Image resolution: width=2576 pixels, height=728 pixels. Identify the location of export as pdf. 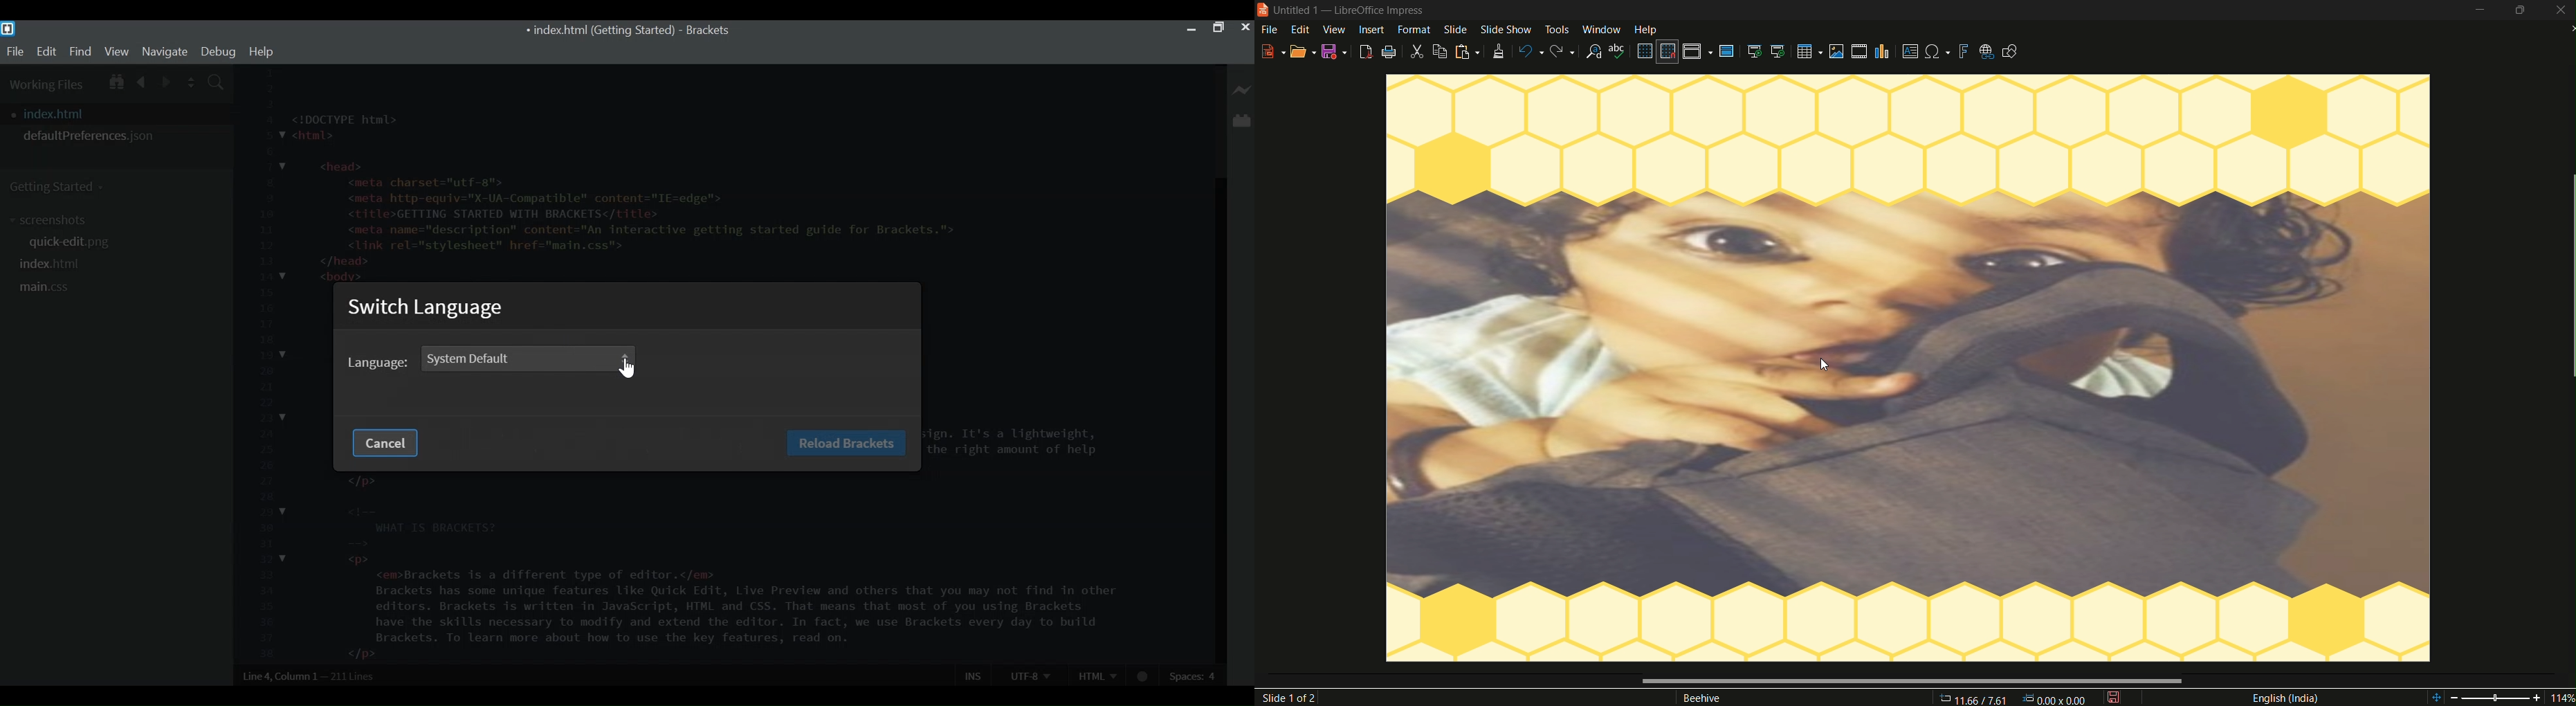
(1366, 52).